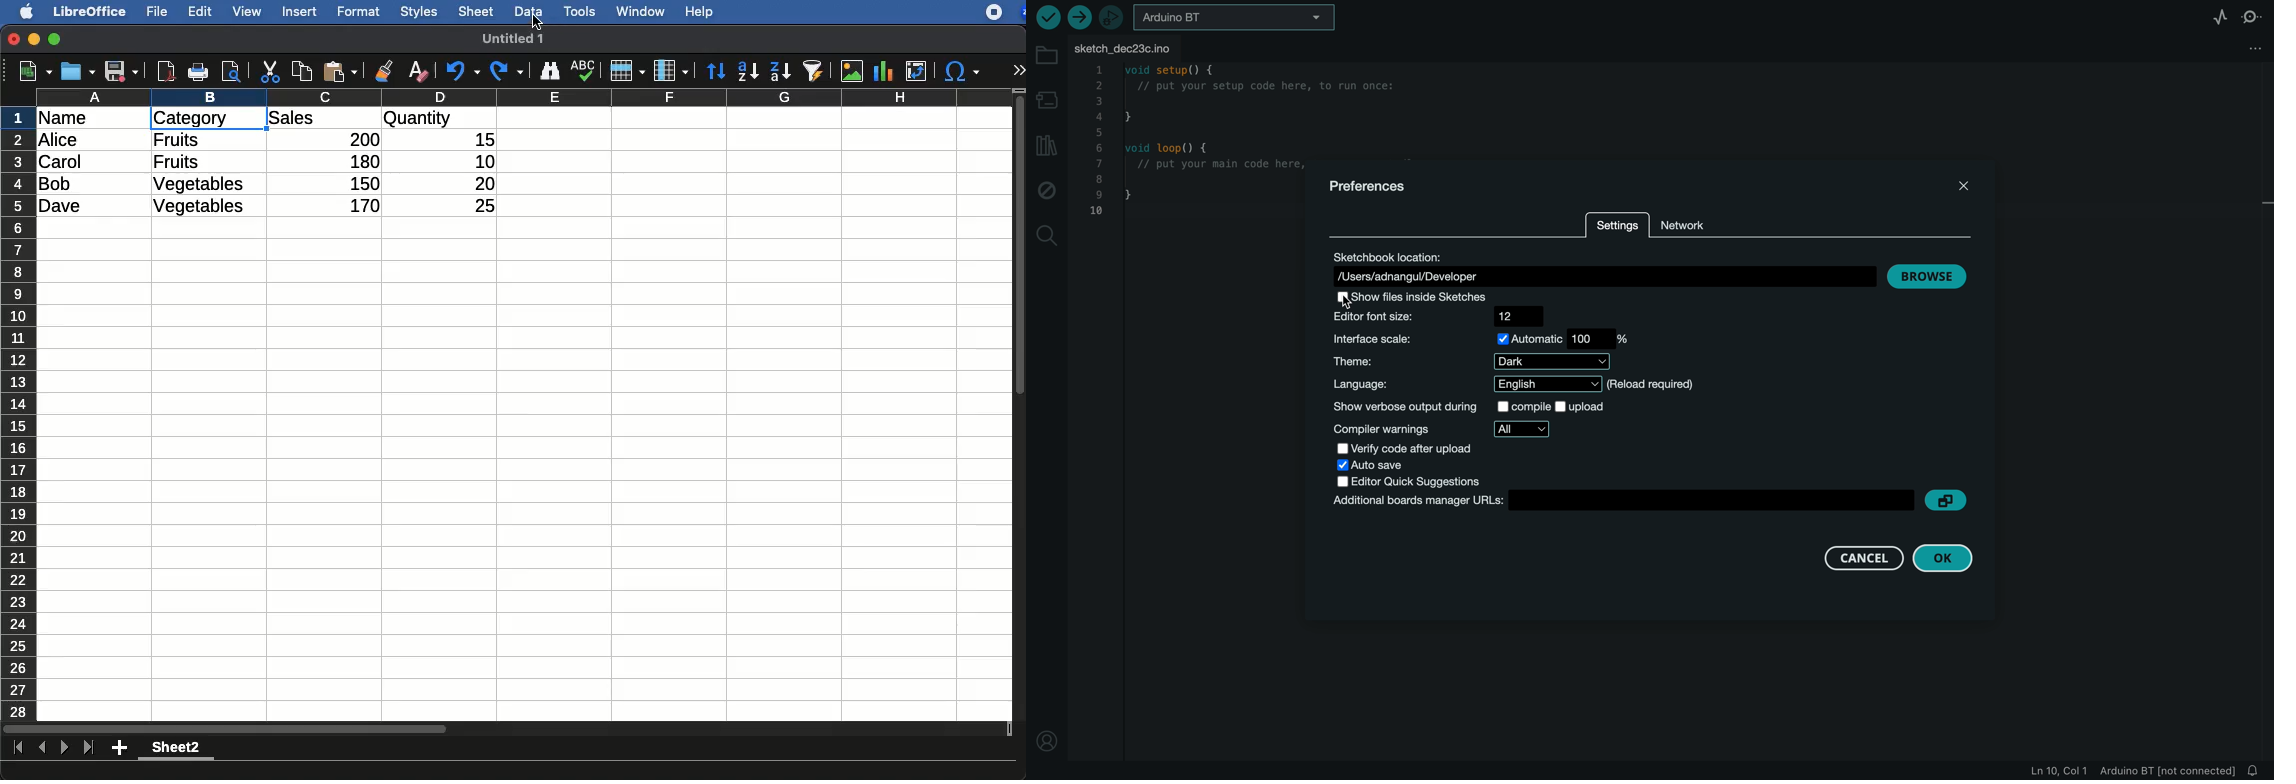  What do you see at coordinates (1510, 384) in the screenshot?
I see `language` at bounding box center [1510, 384].